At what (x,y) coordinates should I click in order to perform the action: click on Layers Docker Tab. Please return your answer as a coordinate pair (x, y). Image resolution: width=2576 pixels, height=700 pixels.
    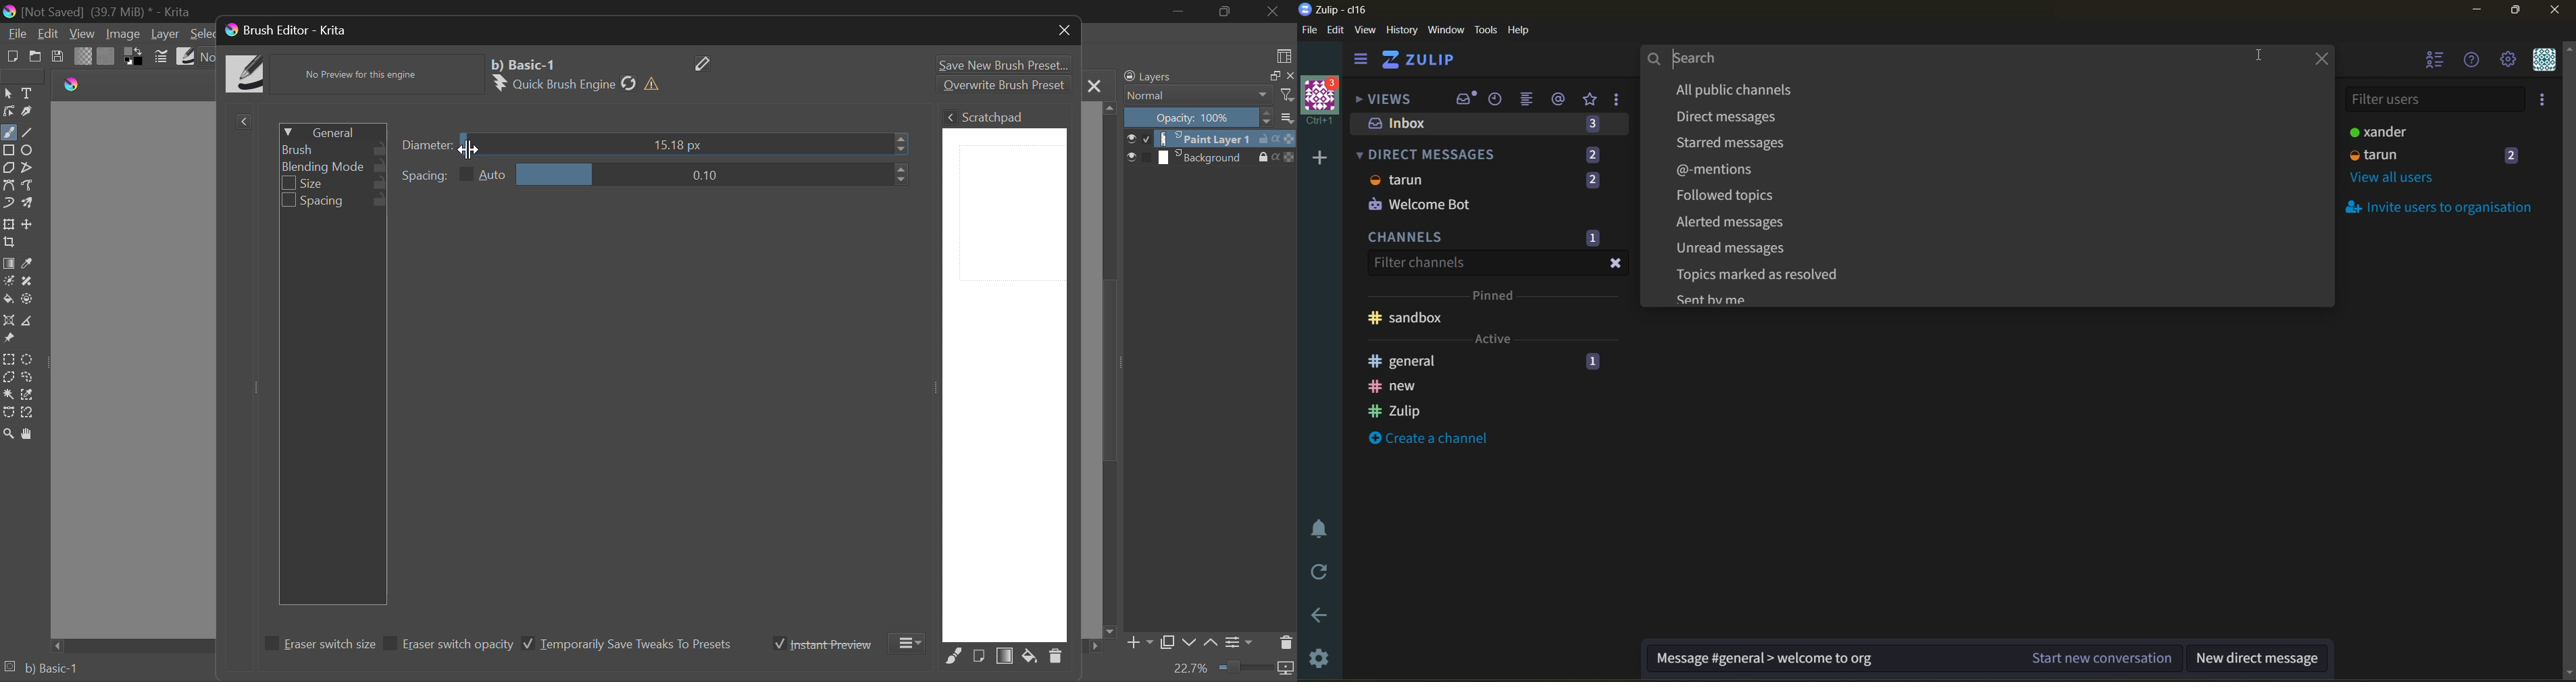
    Looking at the image, I should click on (1208, 76).